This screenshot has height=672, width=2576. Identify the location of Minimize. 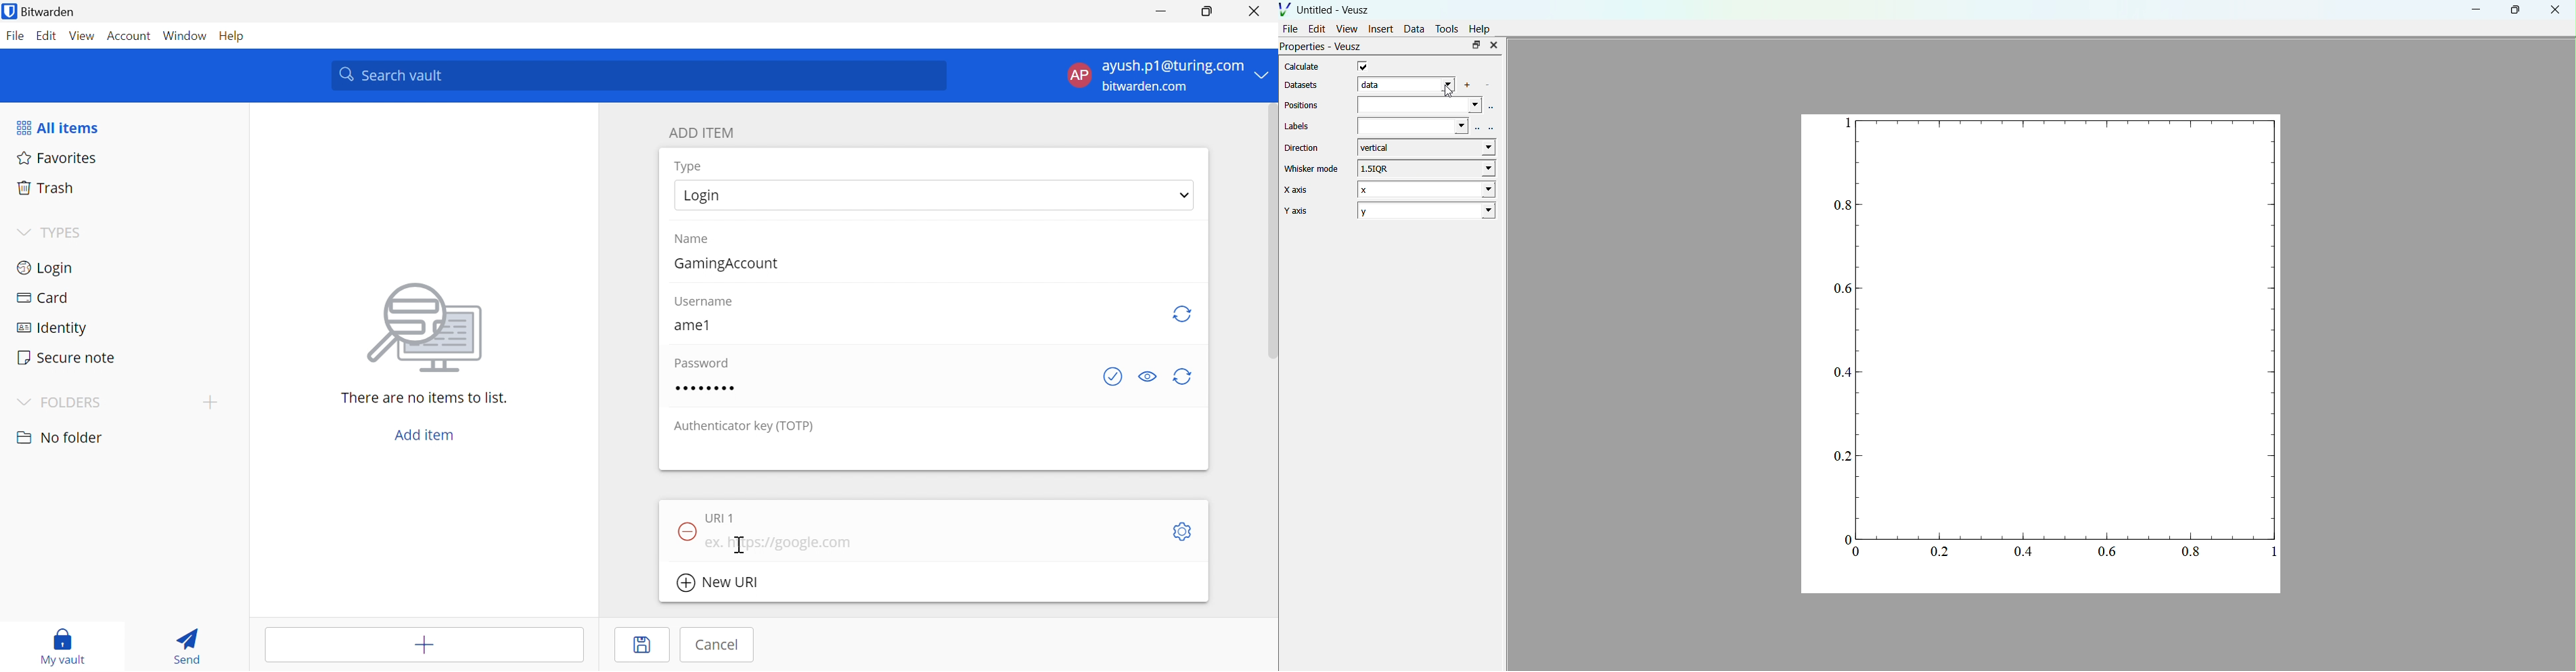
(1161, 12).